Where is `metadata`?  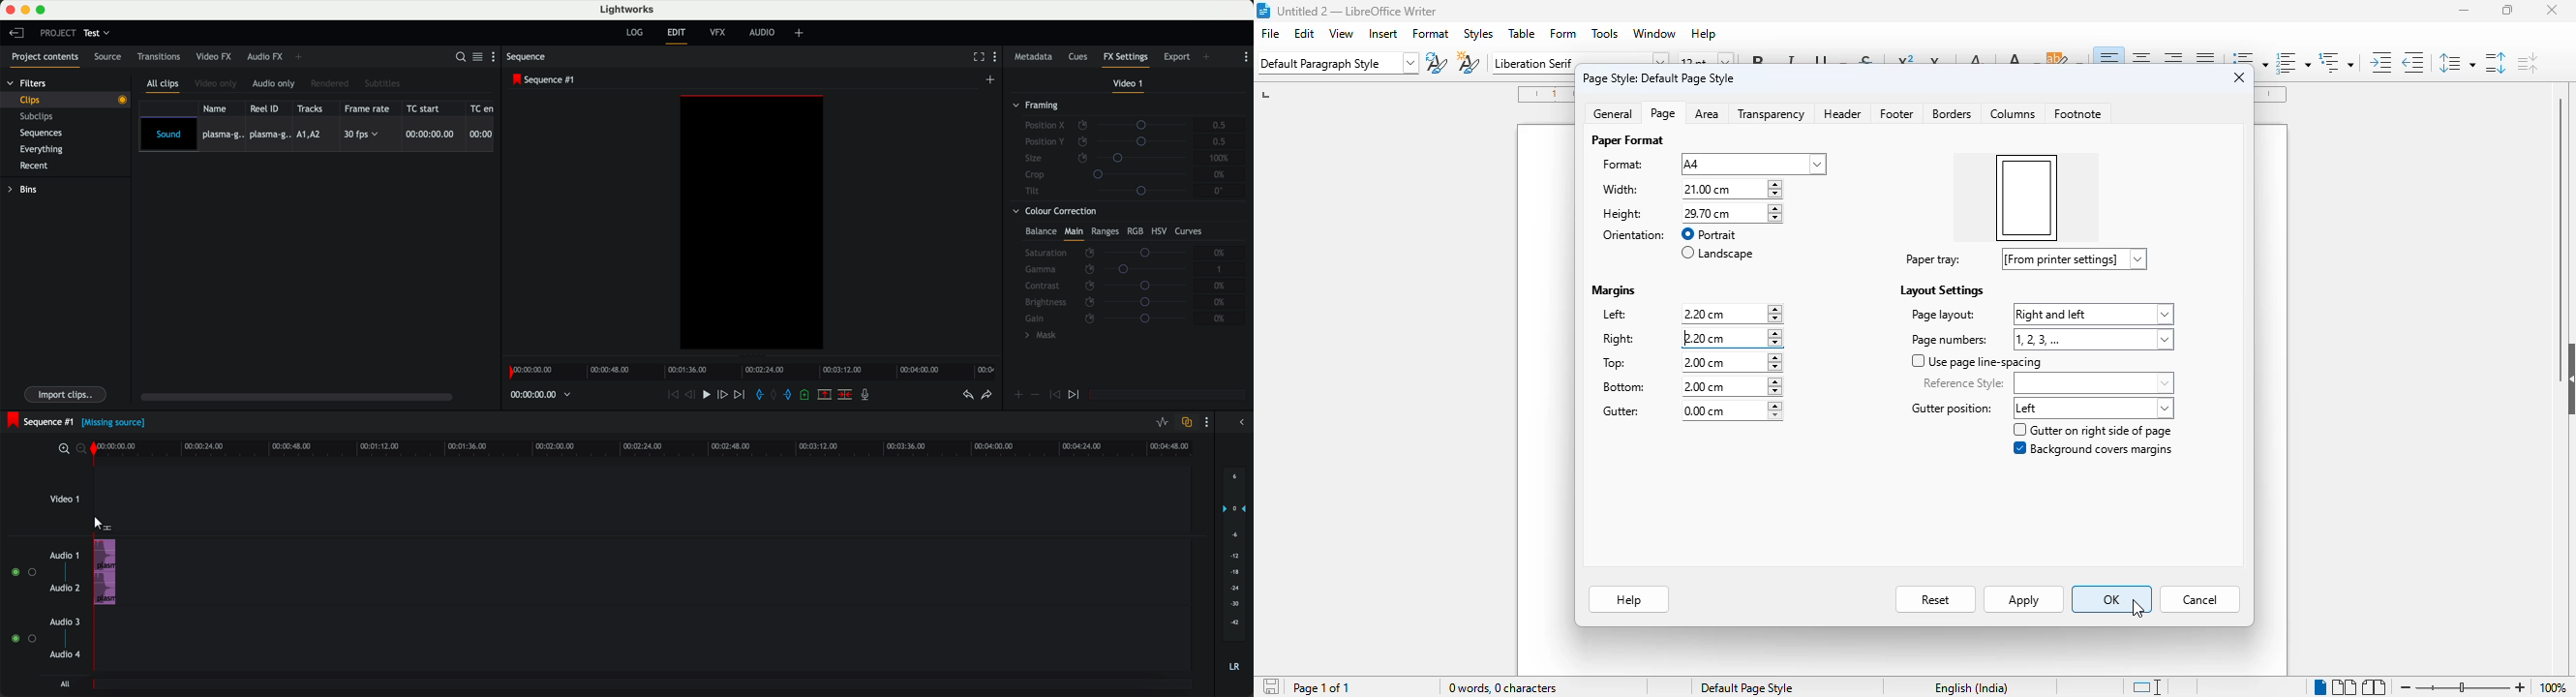 metadata is located at coordinates (1033, 57).